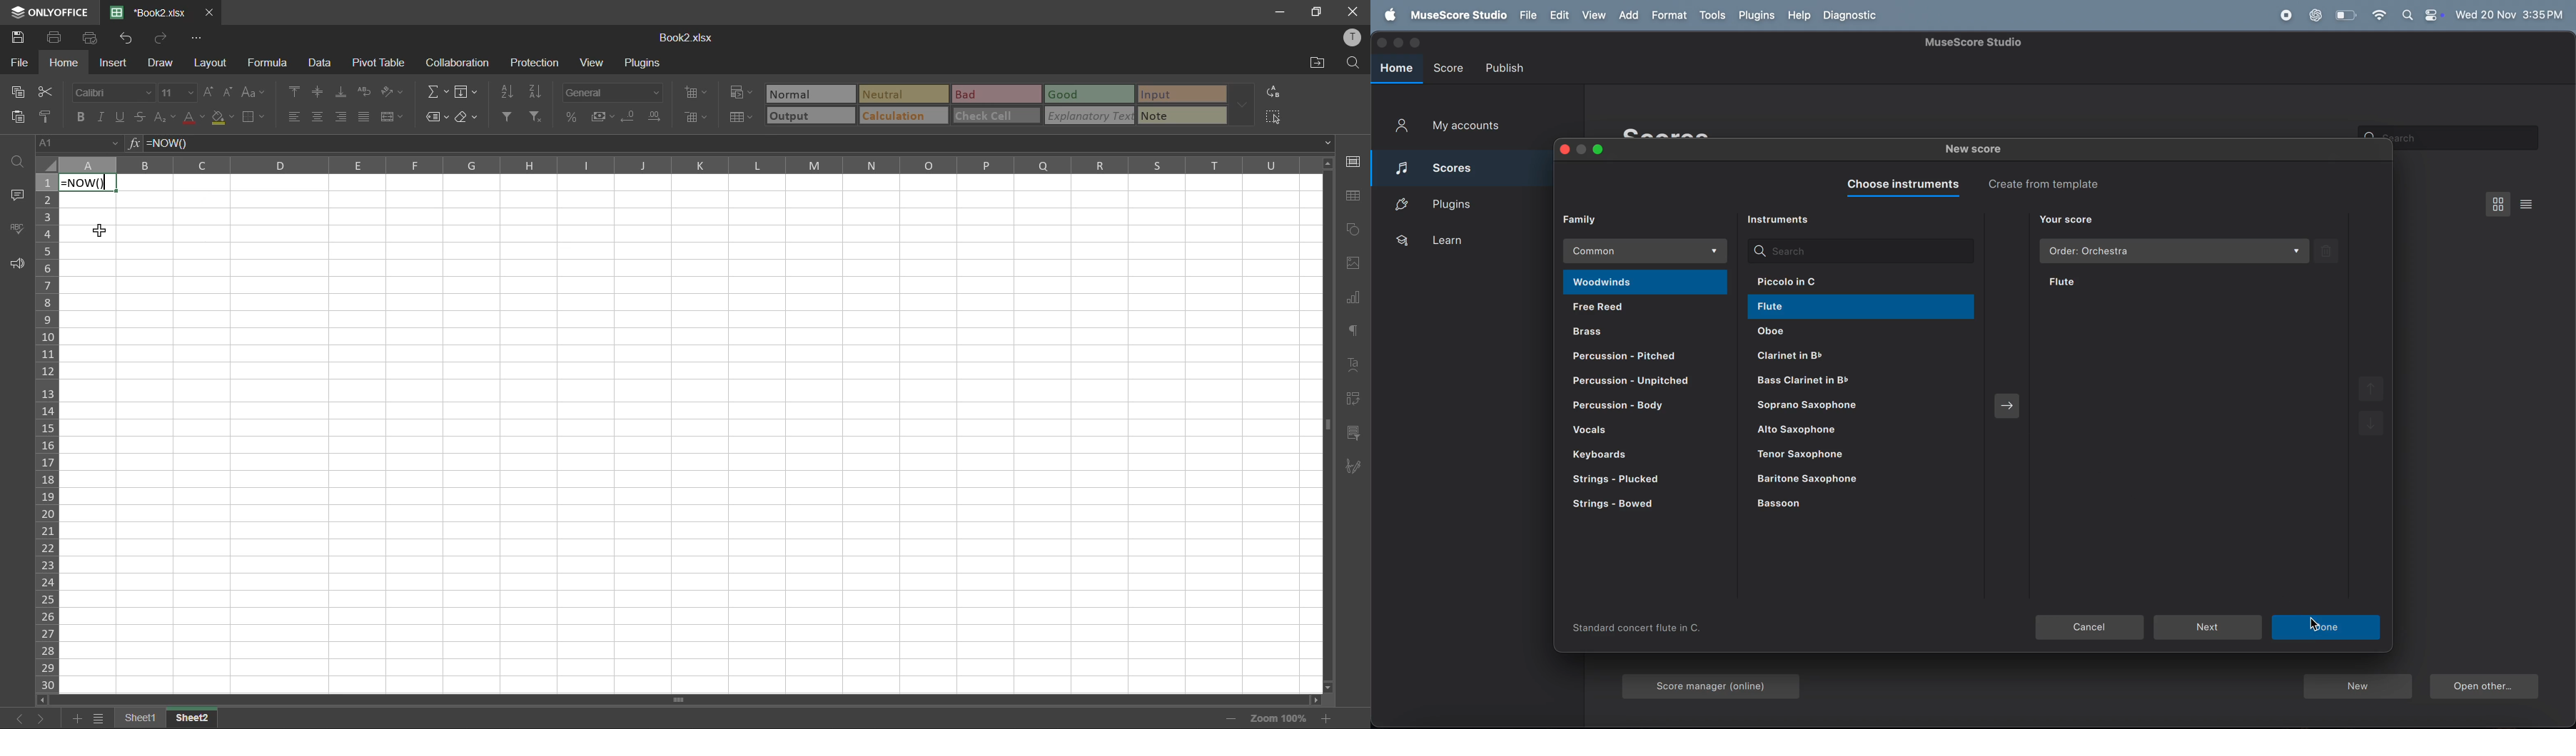  I want to click on cell settings, so click(1355, 161).